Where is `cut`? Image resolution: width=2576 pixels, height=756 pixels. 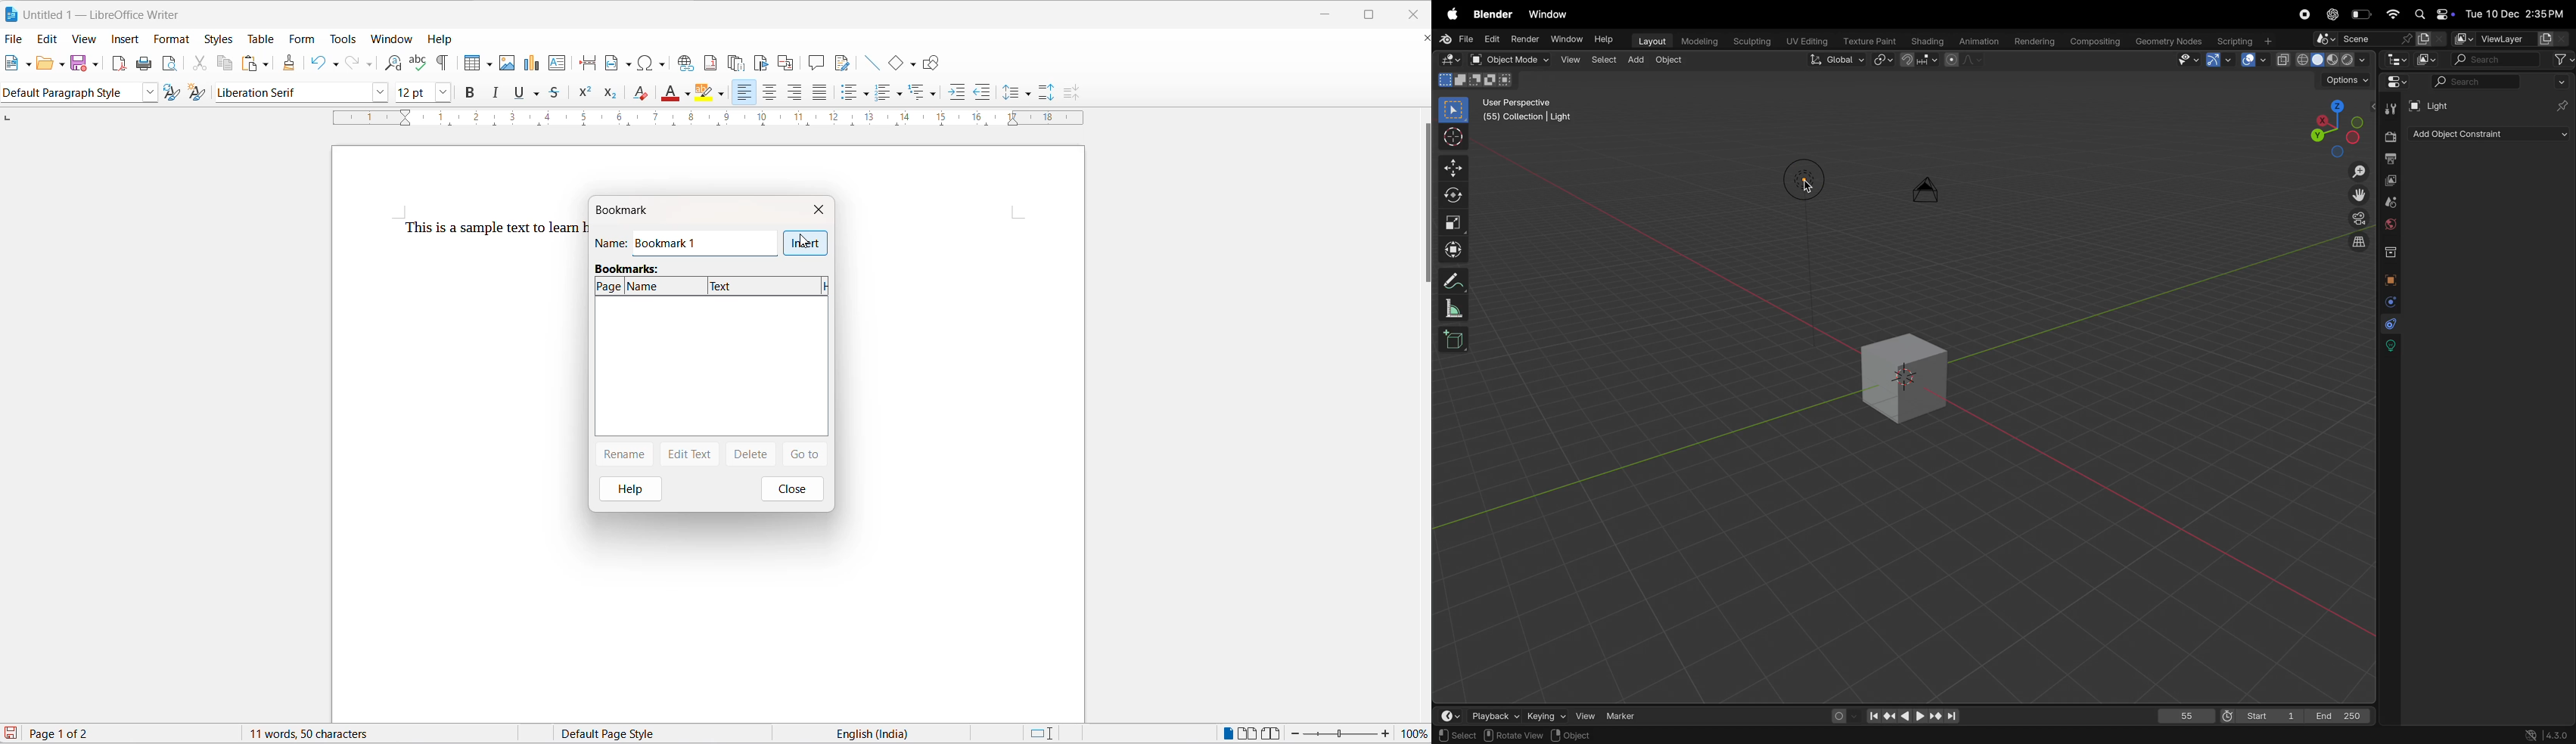 cut is located at coordinates (204, 64).